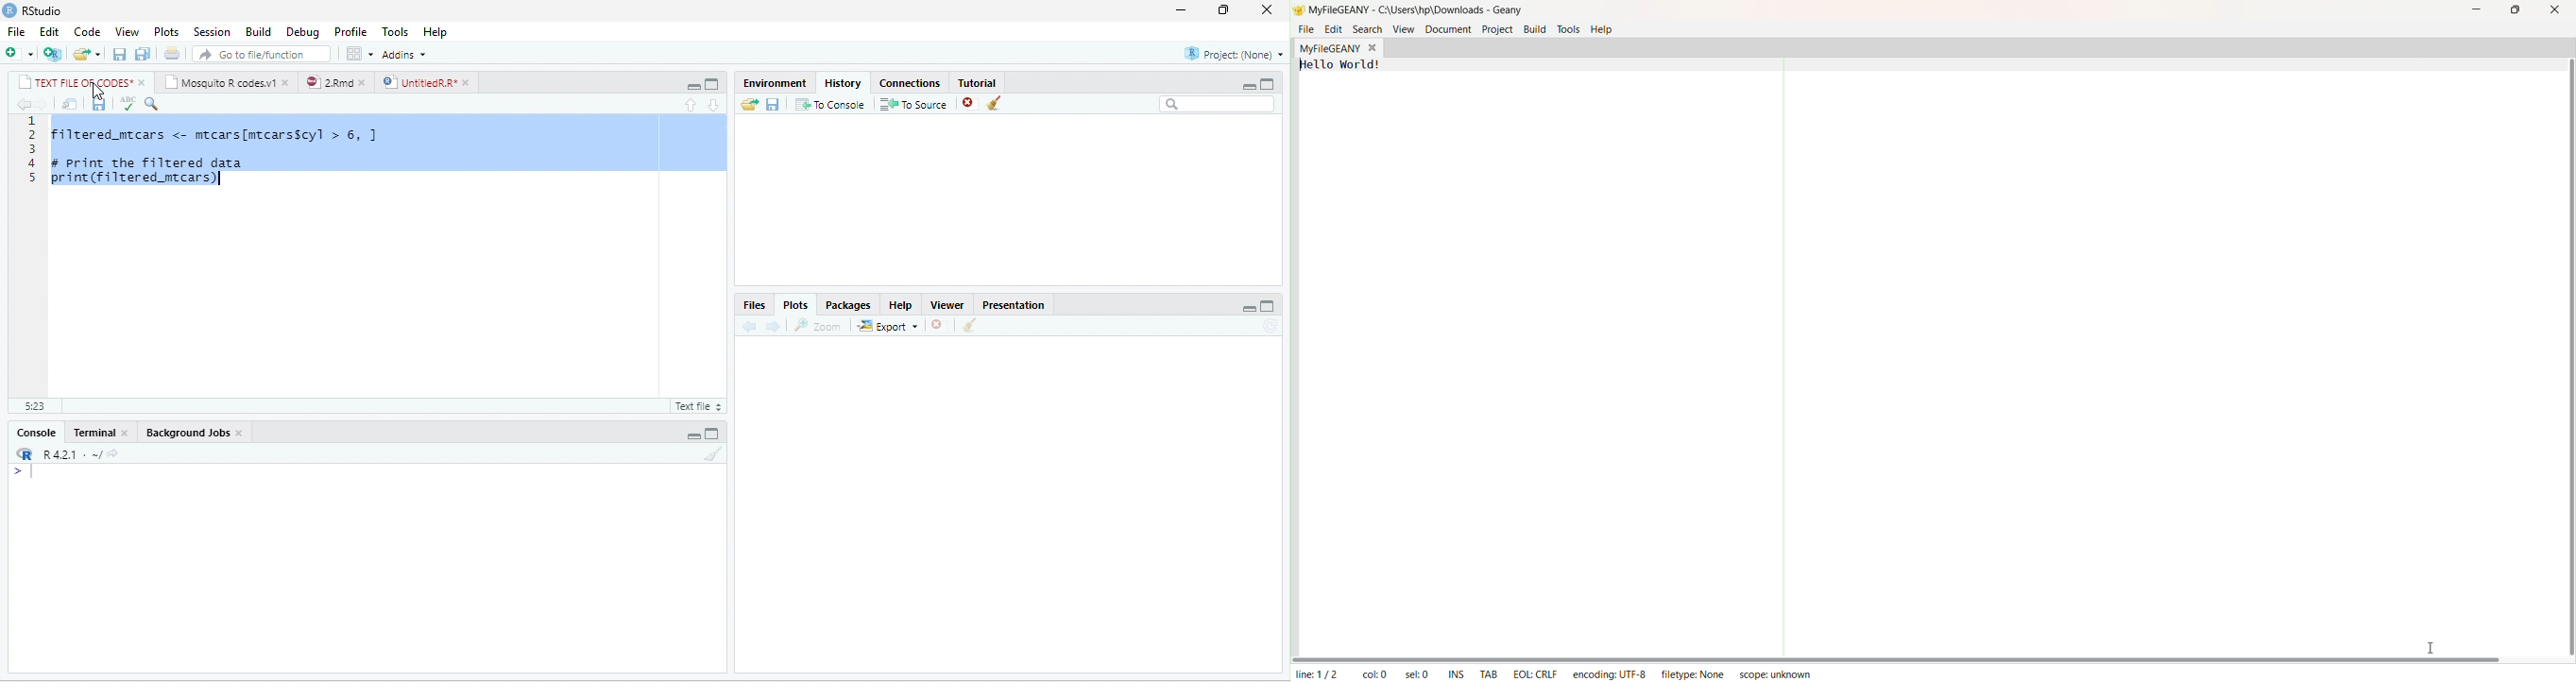  Describe the element at coordinates (32, 150) in the screenshot. I see `line numbering` at that location.